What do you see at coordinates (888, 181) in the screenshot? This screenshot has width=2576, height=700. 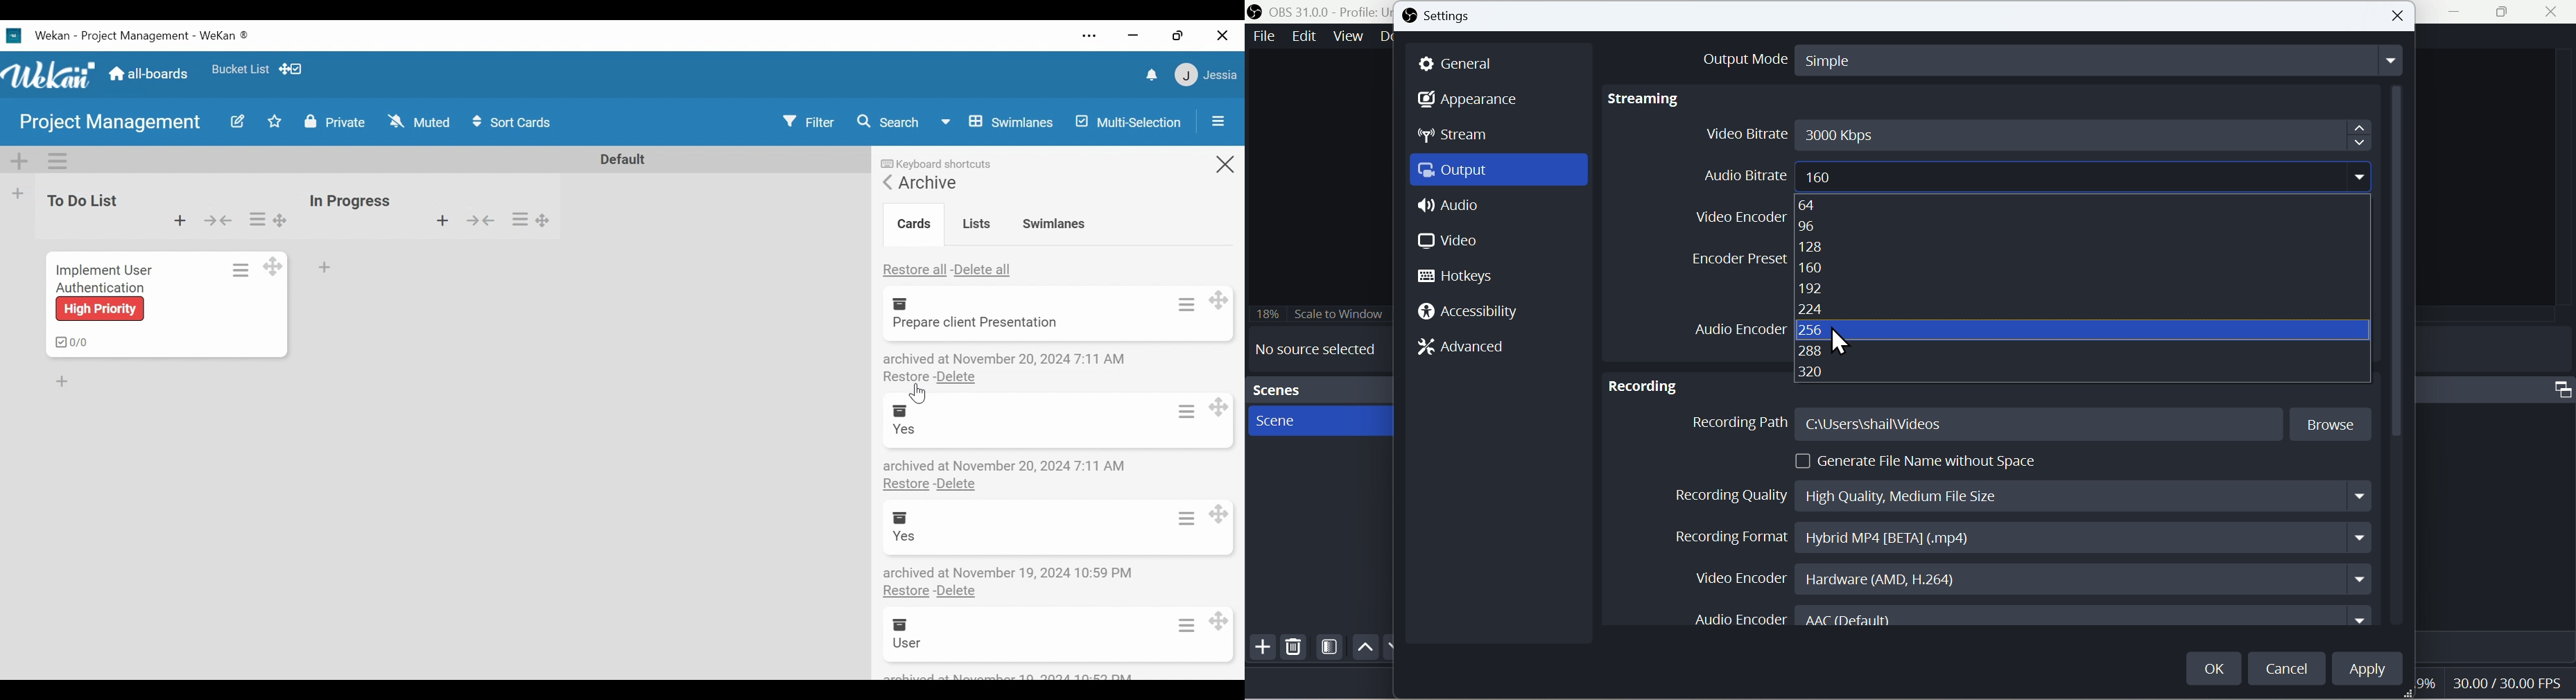 I see `Back` at bounding box center [888, 181].